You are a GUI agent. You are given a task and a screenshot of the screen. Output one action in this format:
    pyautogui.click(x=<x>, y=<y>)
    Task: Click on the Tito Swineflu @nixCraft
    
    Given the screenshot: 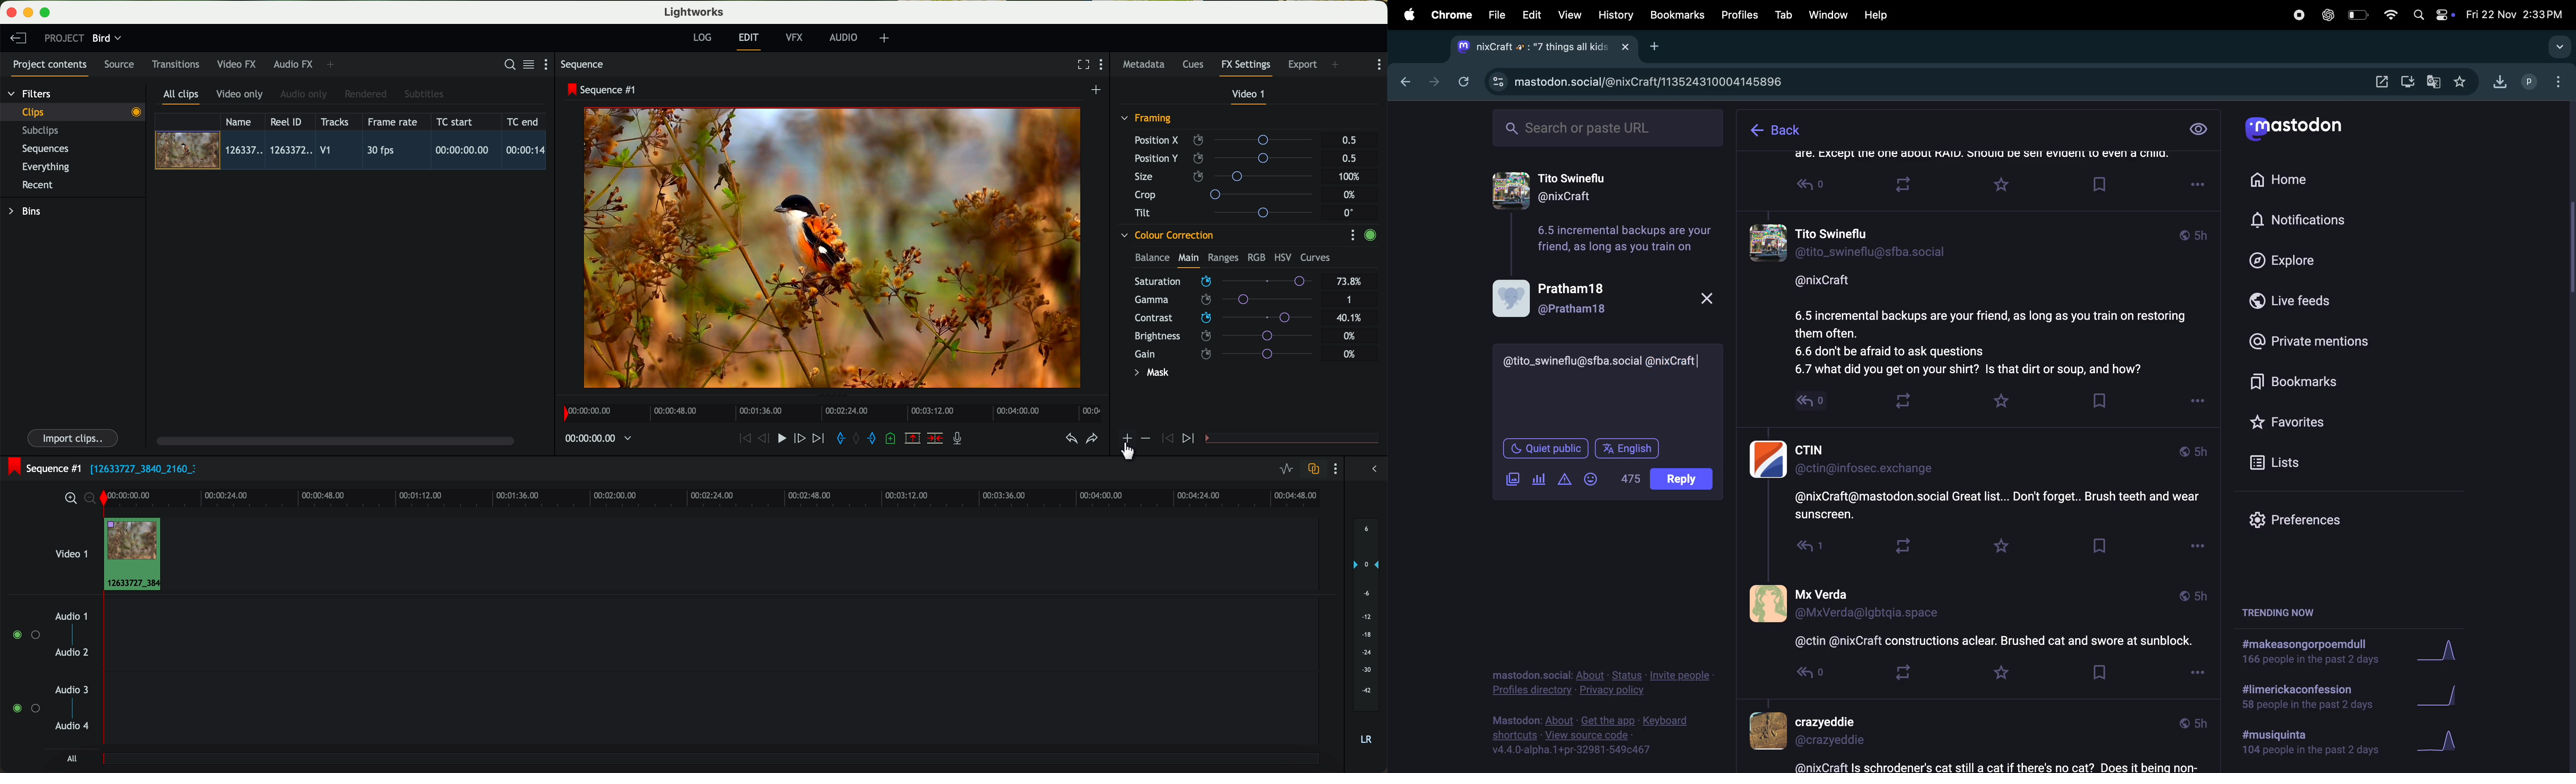 What is the action you would take?
    pyautogui.click(x=1597, y=187)
    